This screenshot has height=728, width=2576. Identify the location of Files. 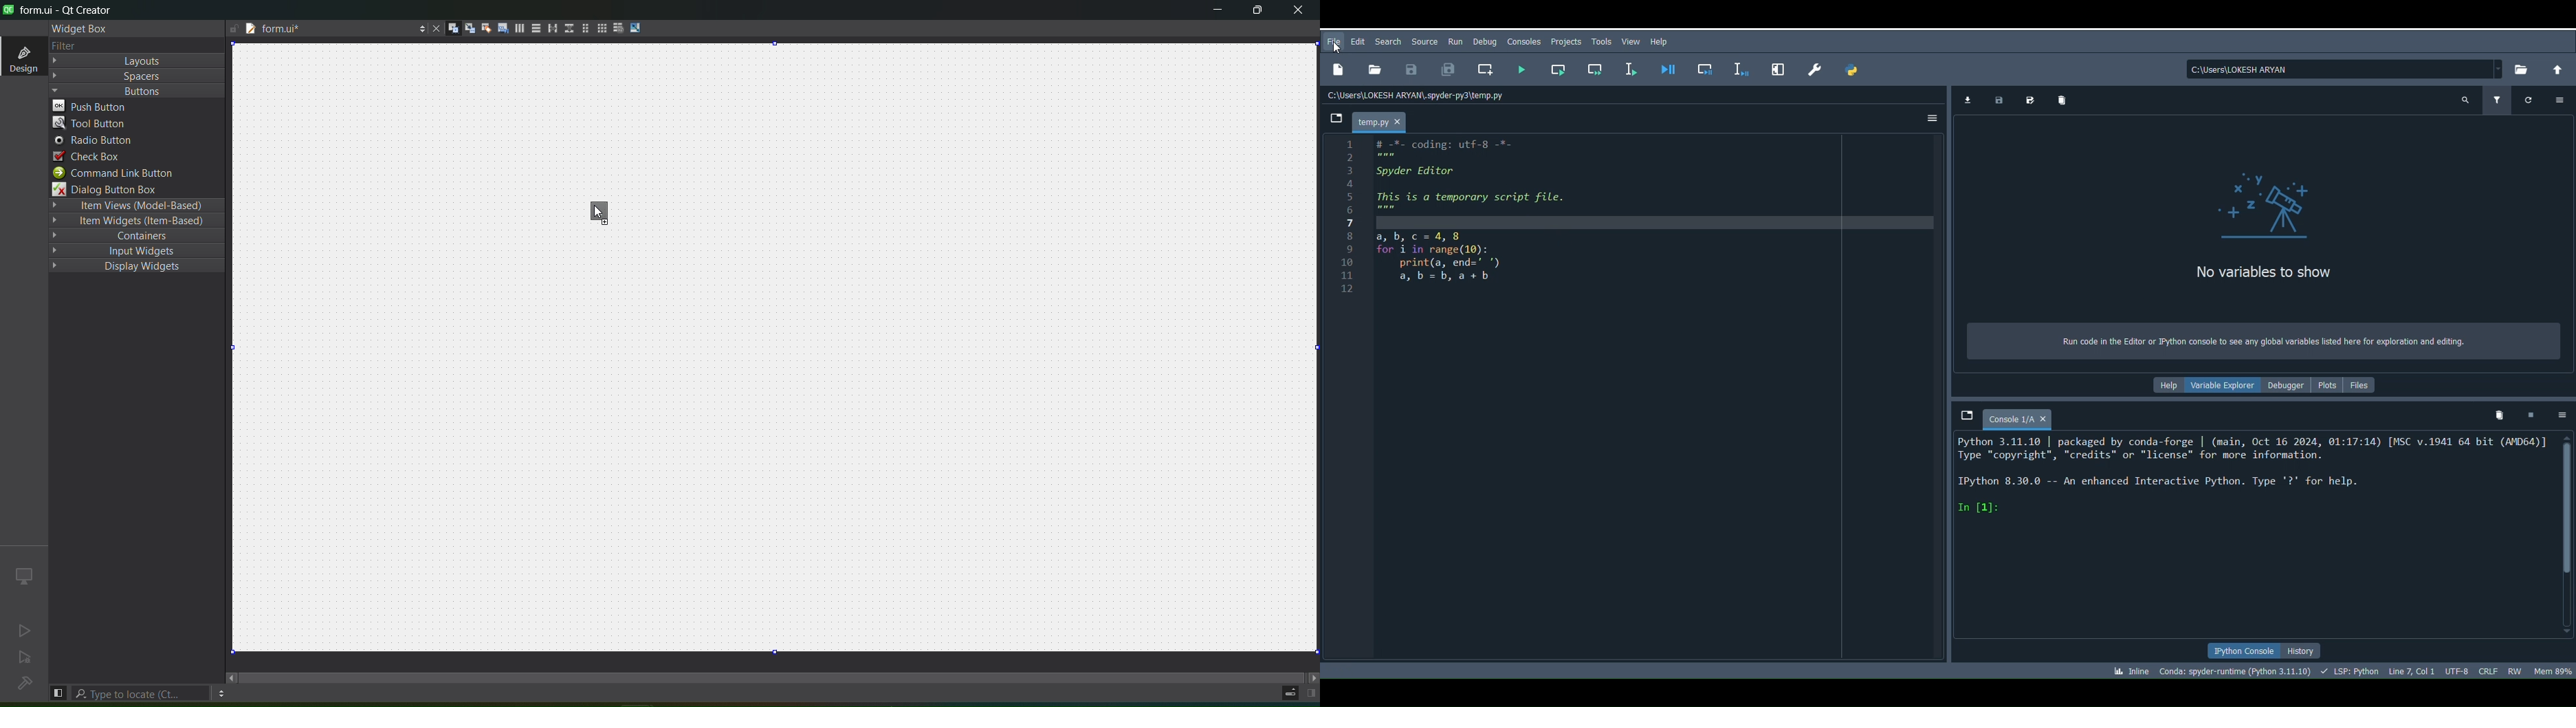
(2362, 386).